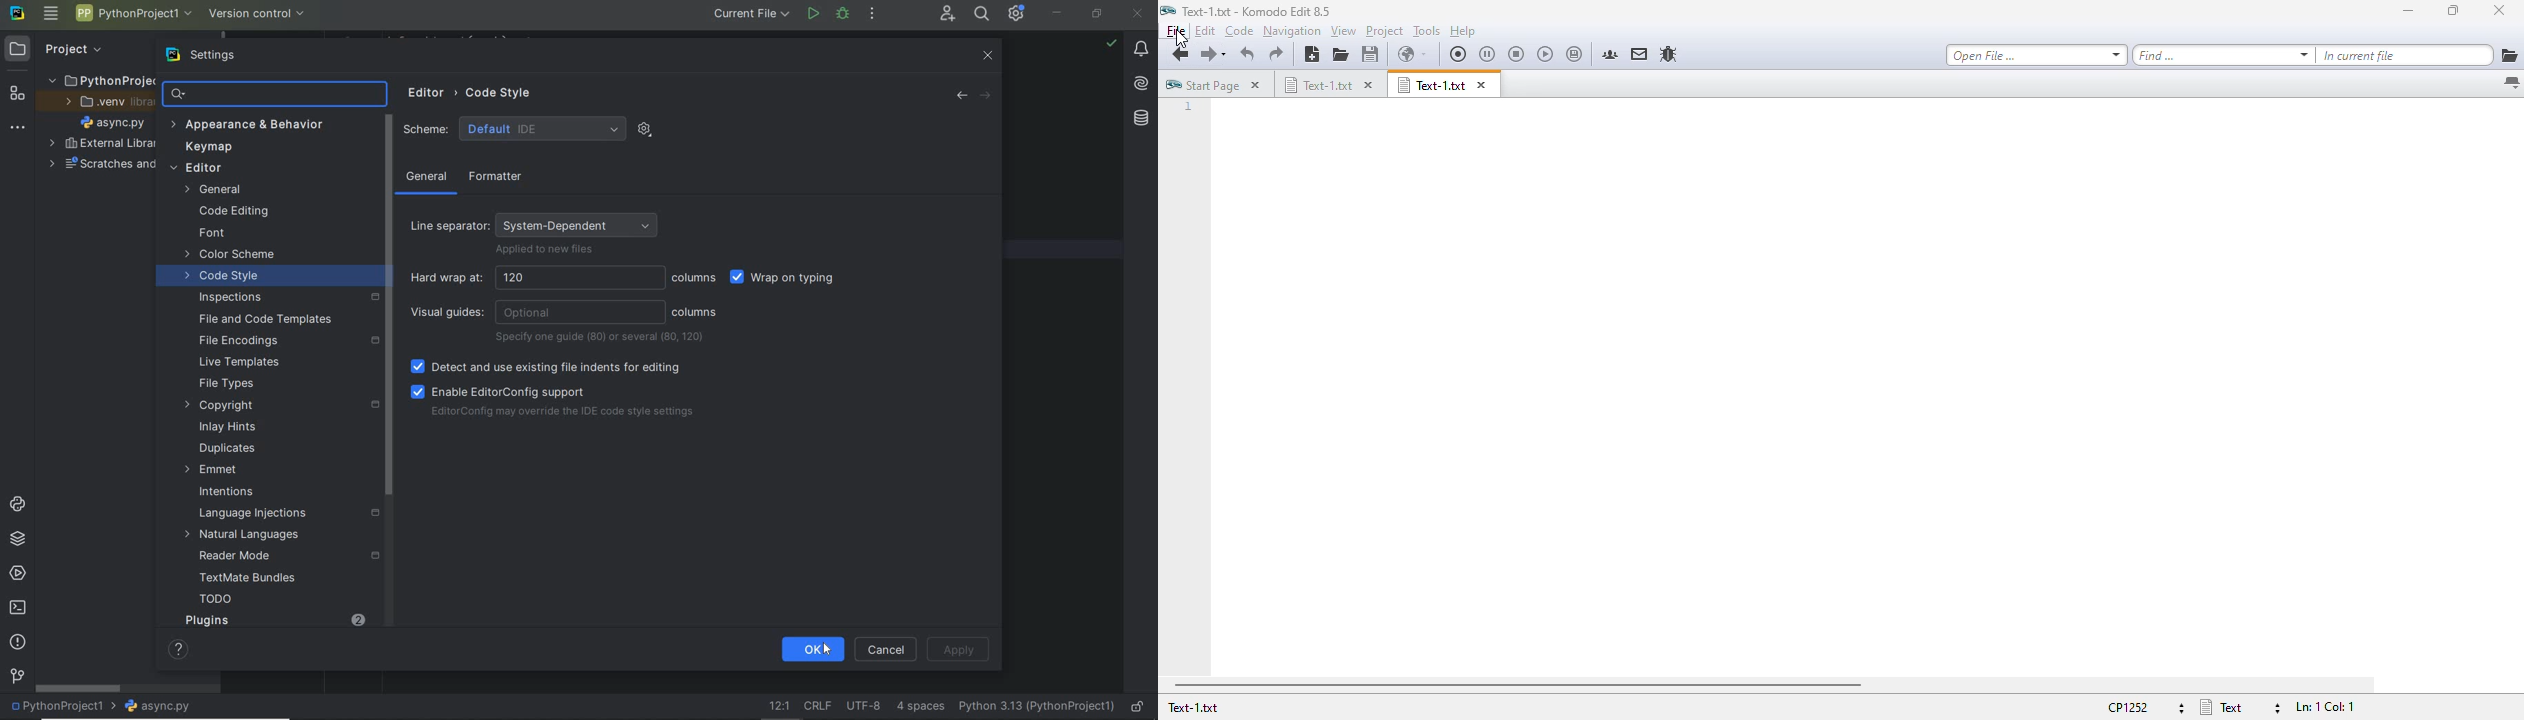 The height and width of the screenshot is (728, 2548). I want to click on komodo email lists, so click(1640, 53).